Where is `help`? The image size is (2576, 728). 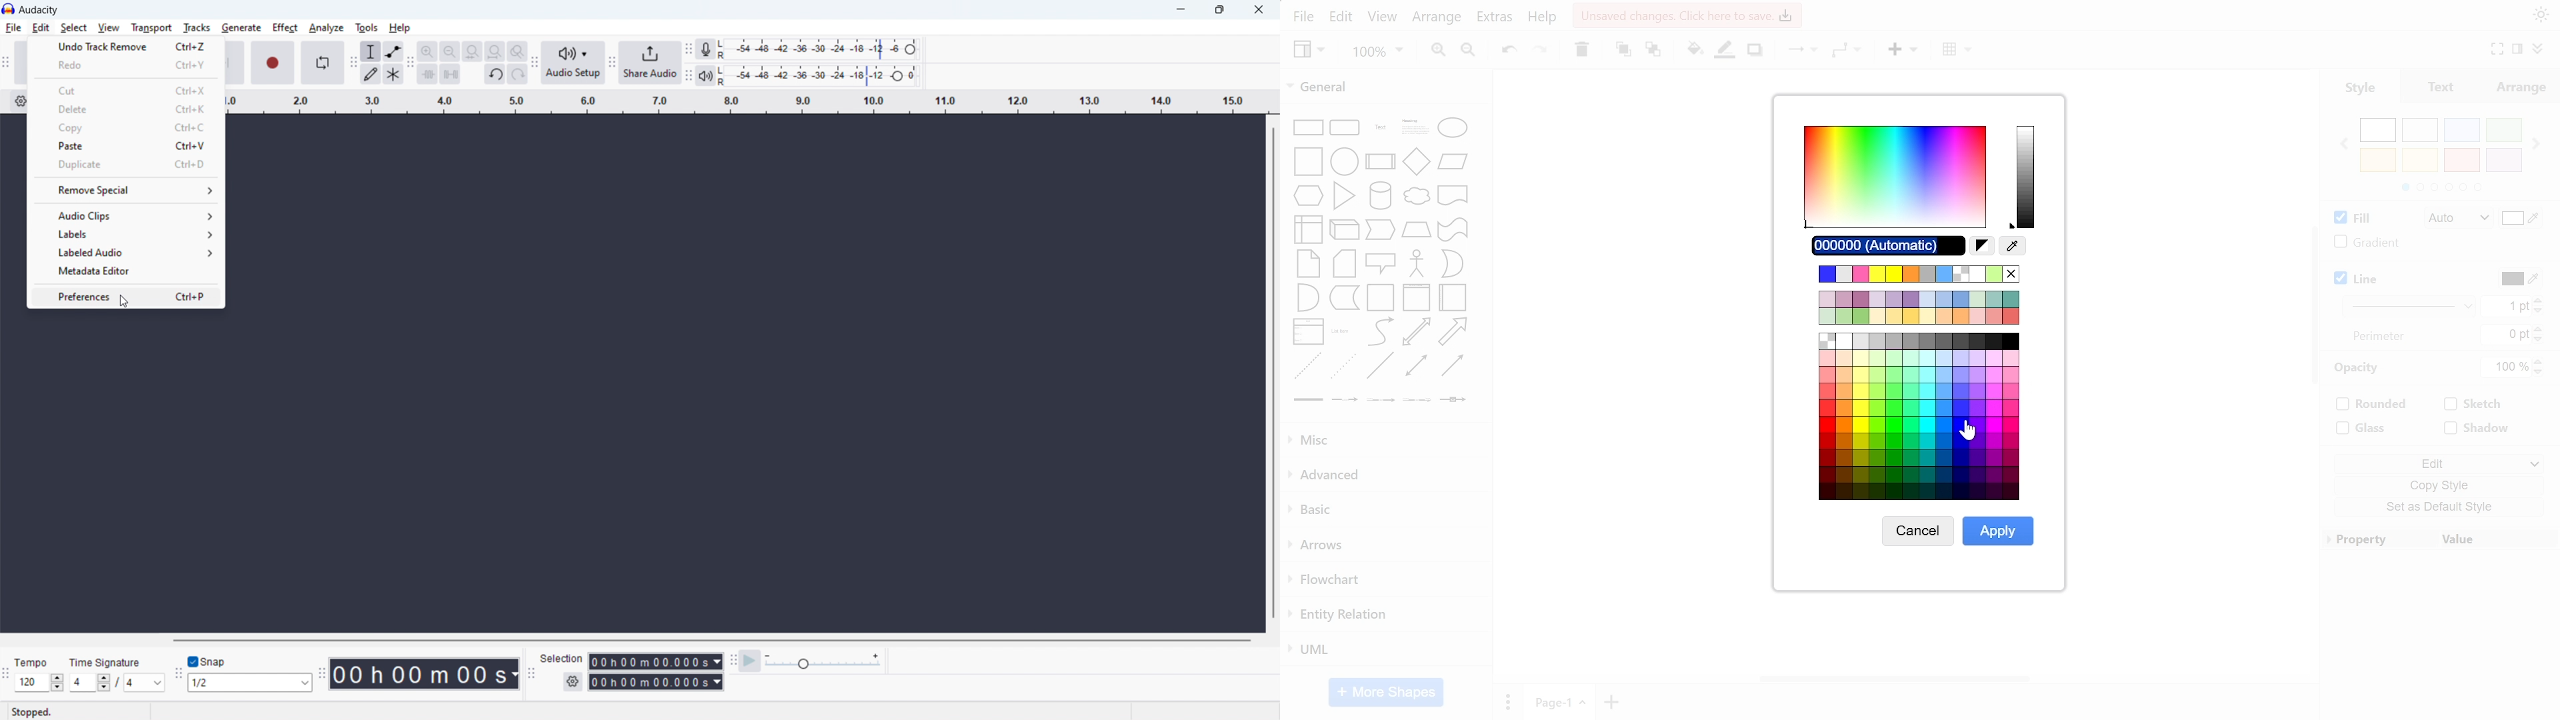 help is located at coordinates (400, 27).